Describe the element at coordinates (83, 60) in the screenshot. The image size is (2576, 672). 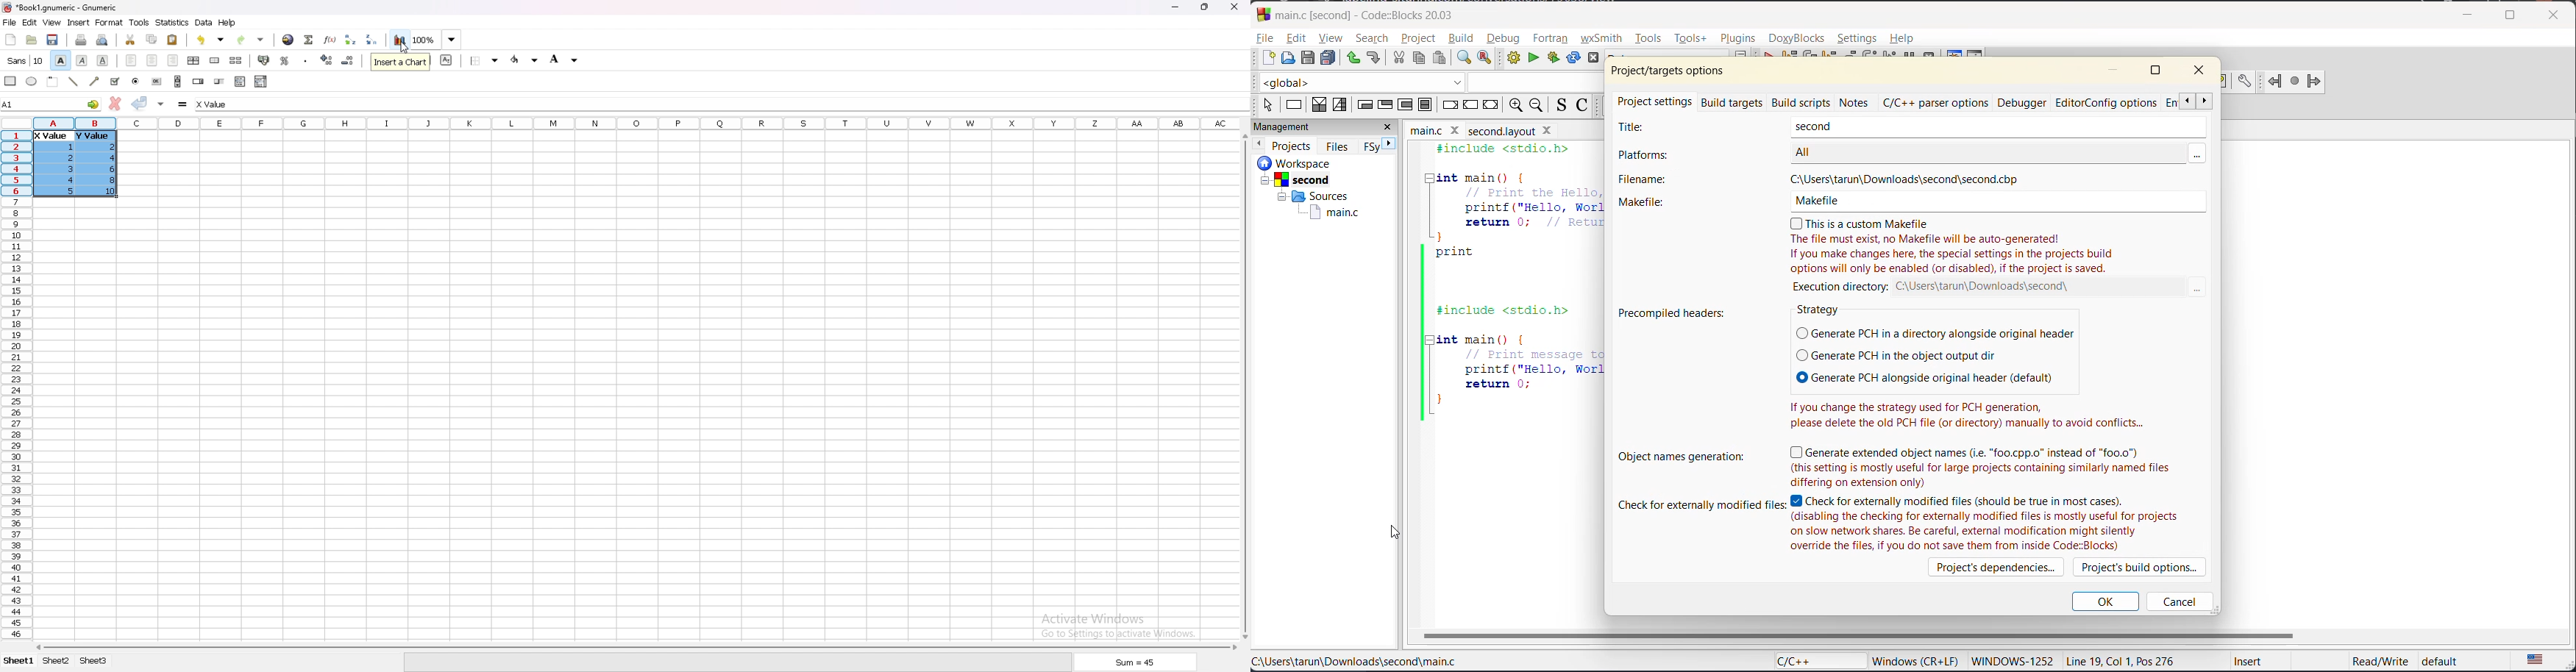
I see `italic` at that location.